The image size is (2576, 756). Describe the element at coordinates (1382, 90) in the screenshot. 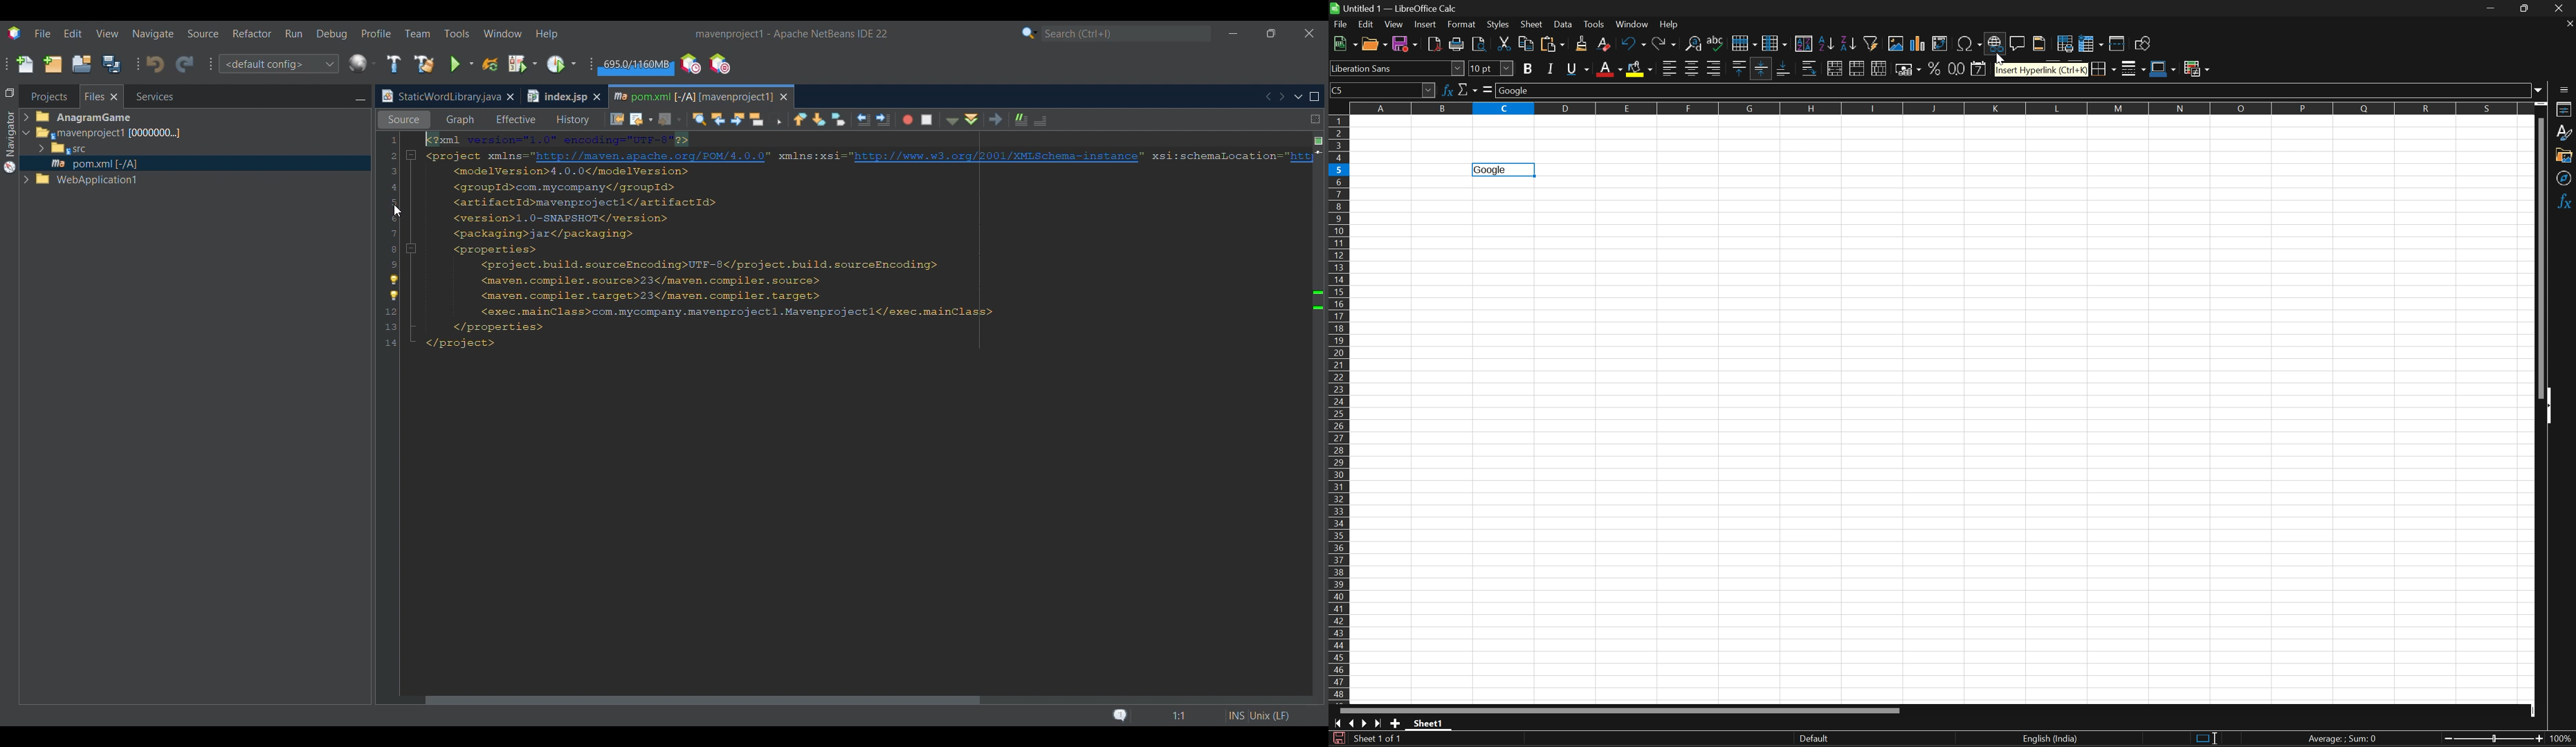

I see `C5` at that location.